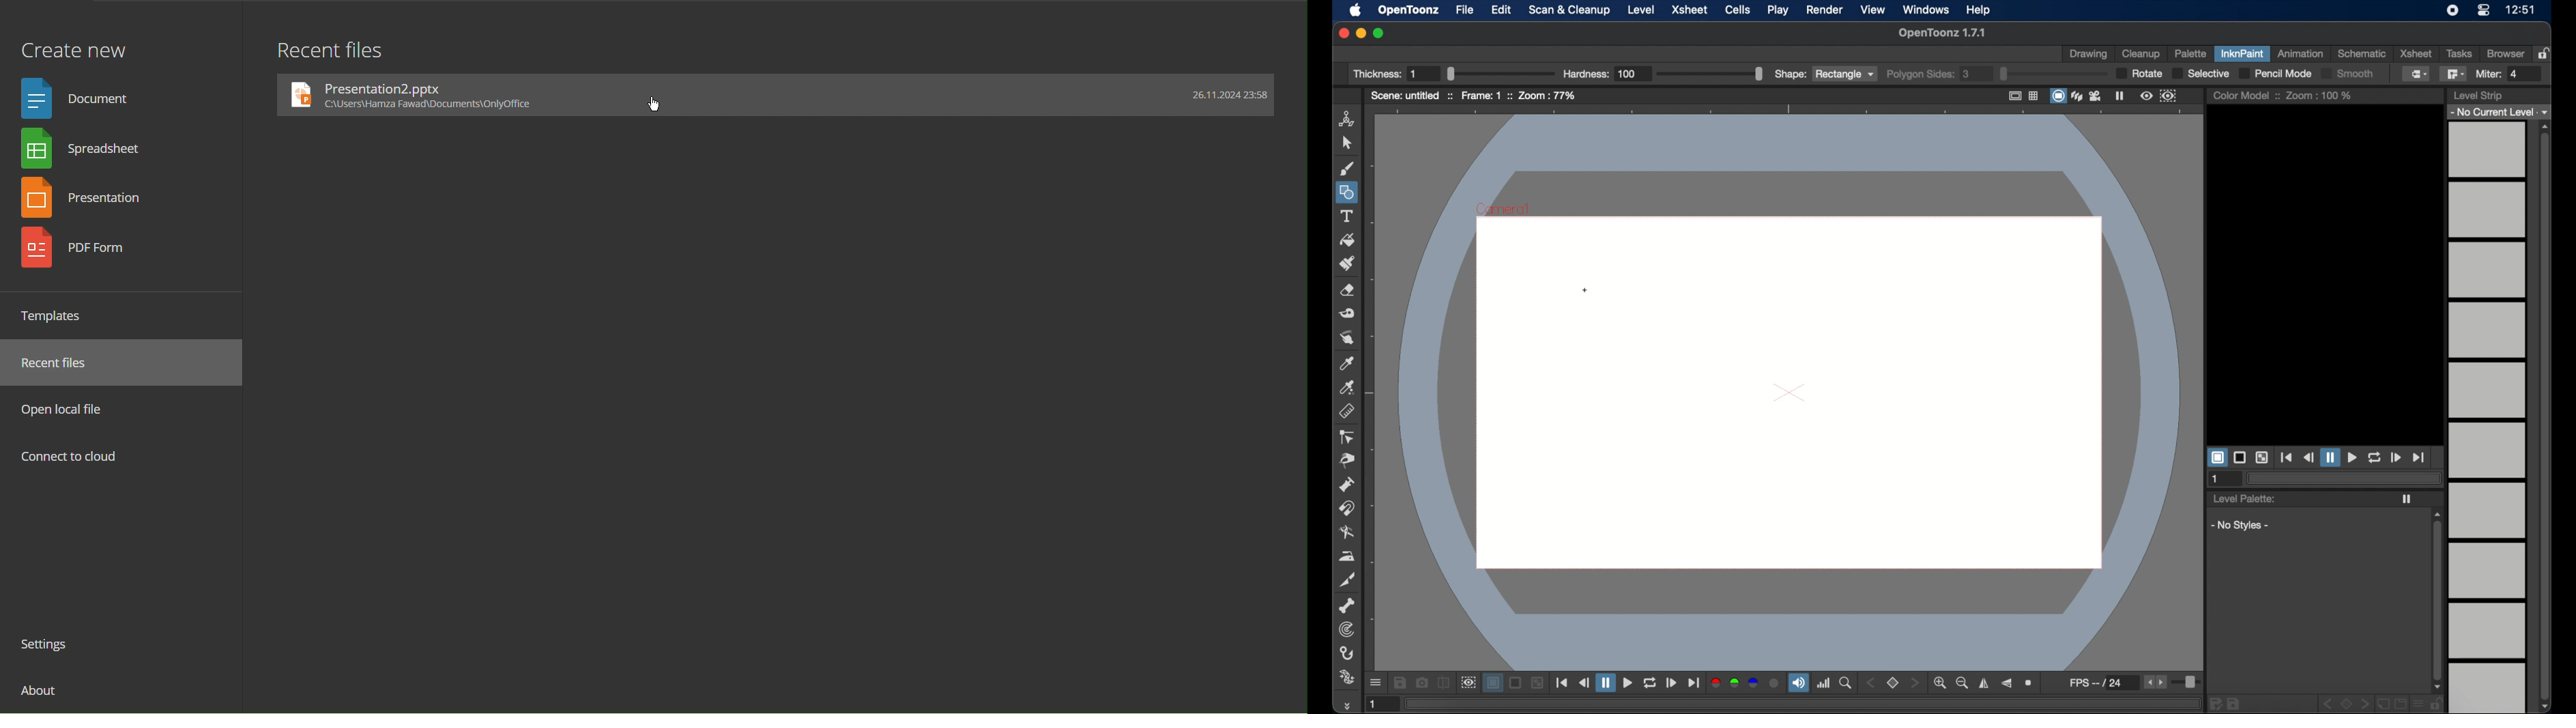 The image size is (2576, 728). I want to click on tape tool, so click(1347, 313).